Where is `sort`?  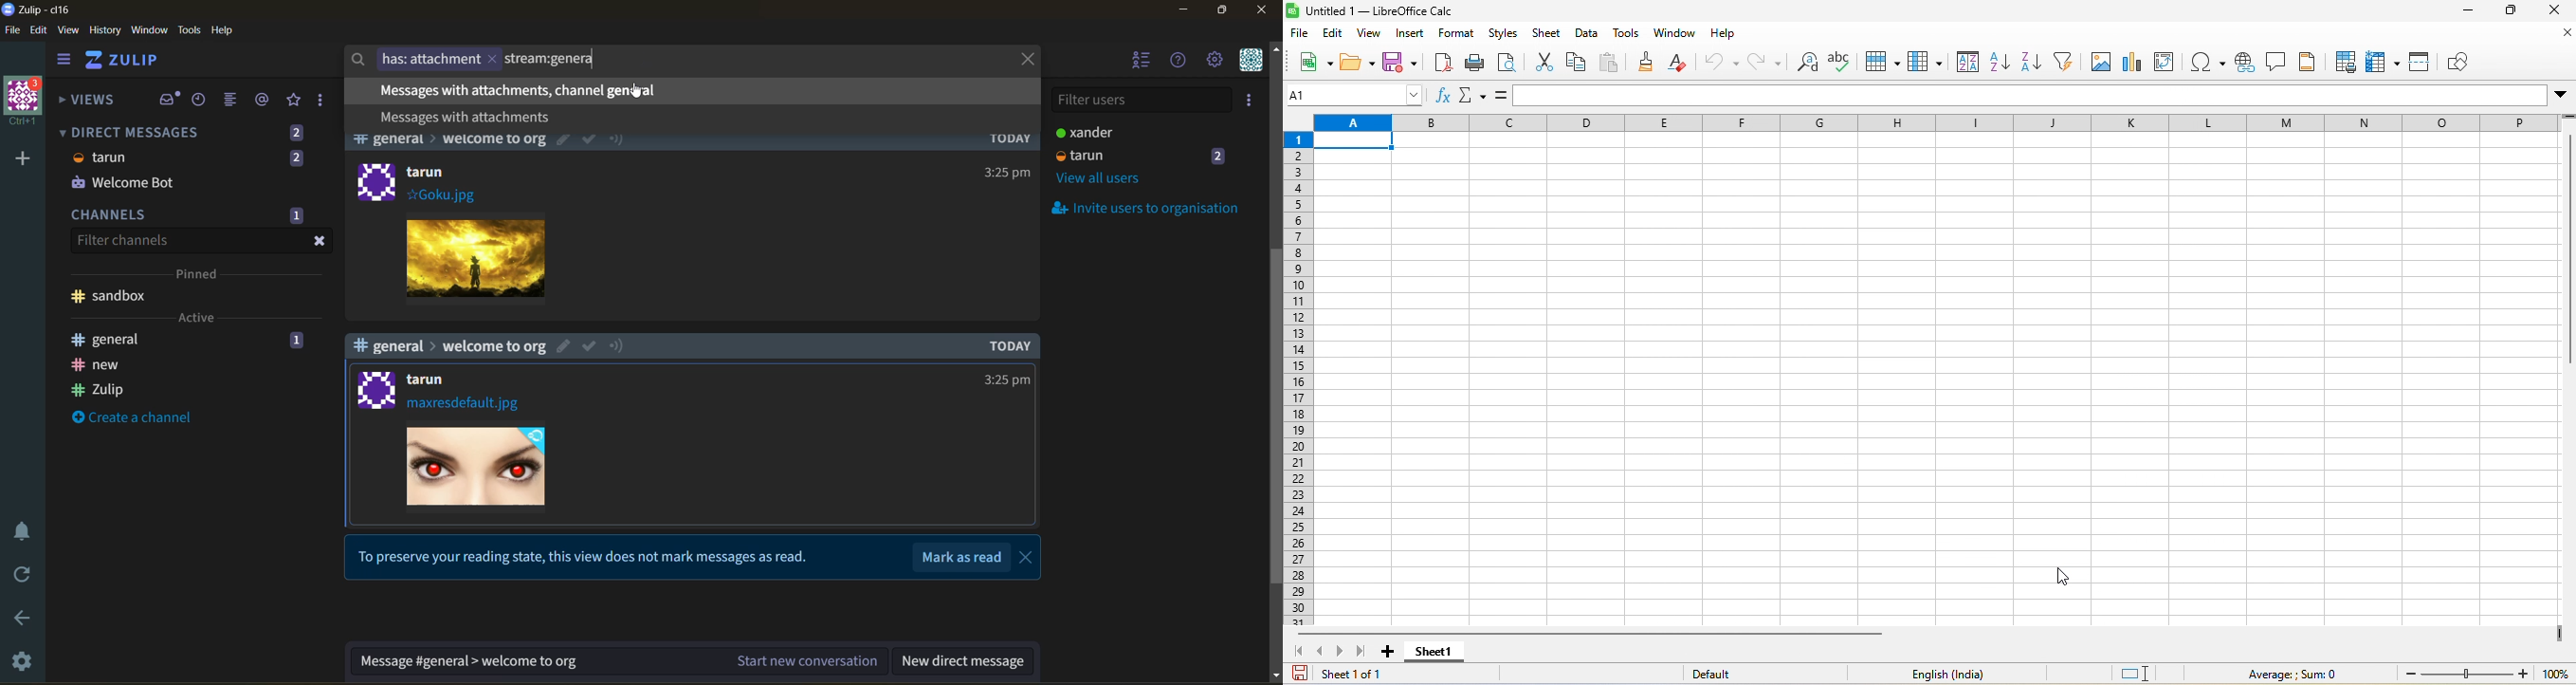 sort is located at coordinates (1967, 61).